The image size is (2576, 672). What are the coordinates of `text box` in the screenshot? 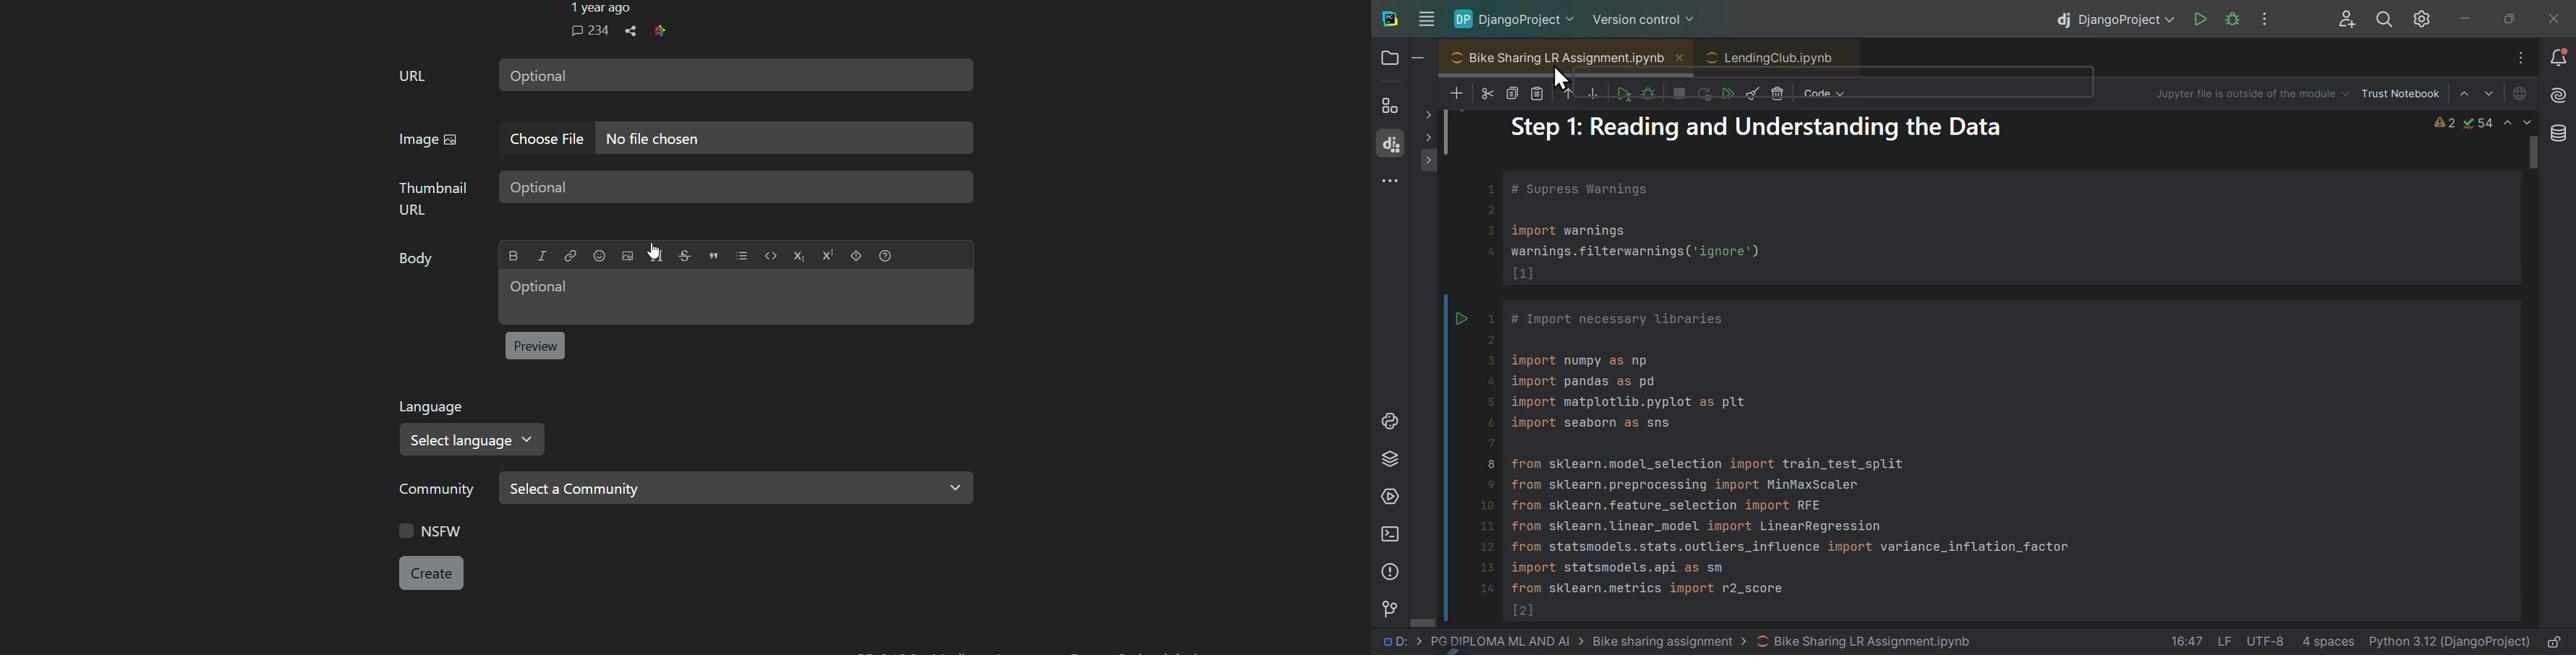 It's located at (736, 74).